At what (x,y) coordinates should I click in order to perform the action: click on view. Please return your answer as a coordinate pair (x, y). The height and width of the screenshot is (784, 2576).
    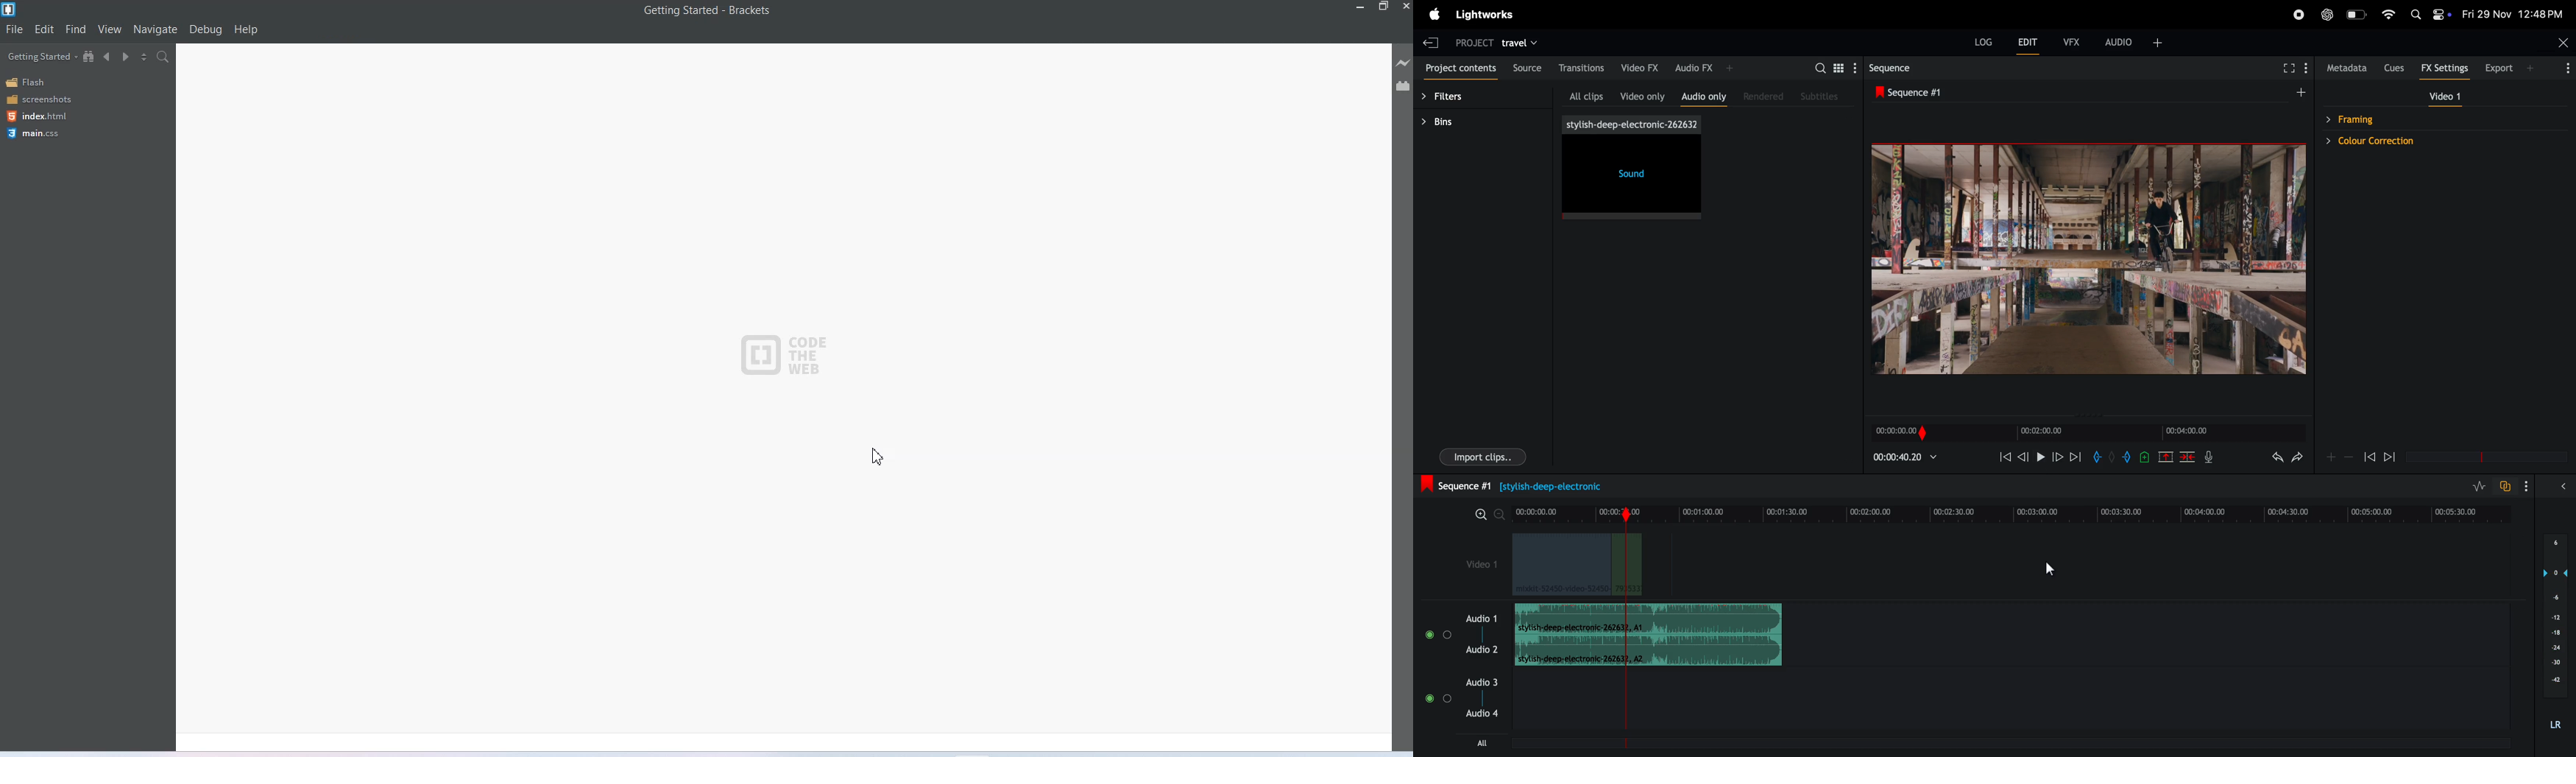
    Looking at the image, I should click on (110, 29).